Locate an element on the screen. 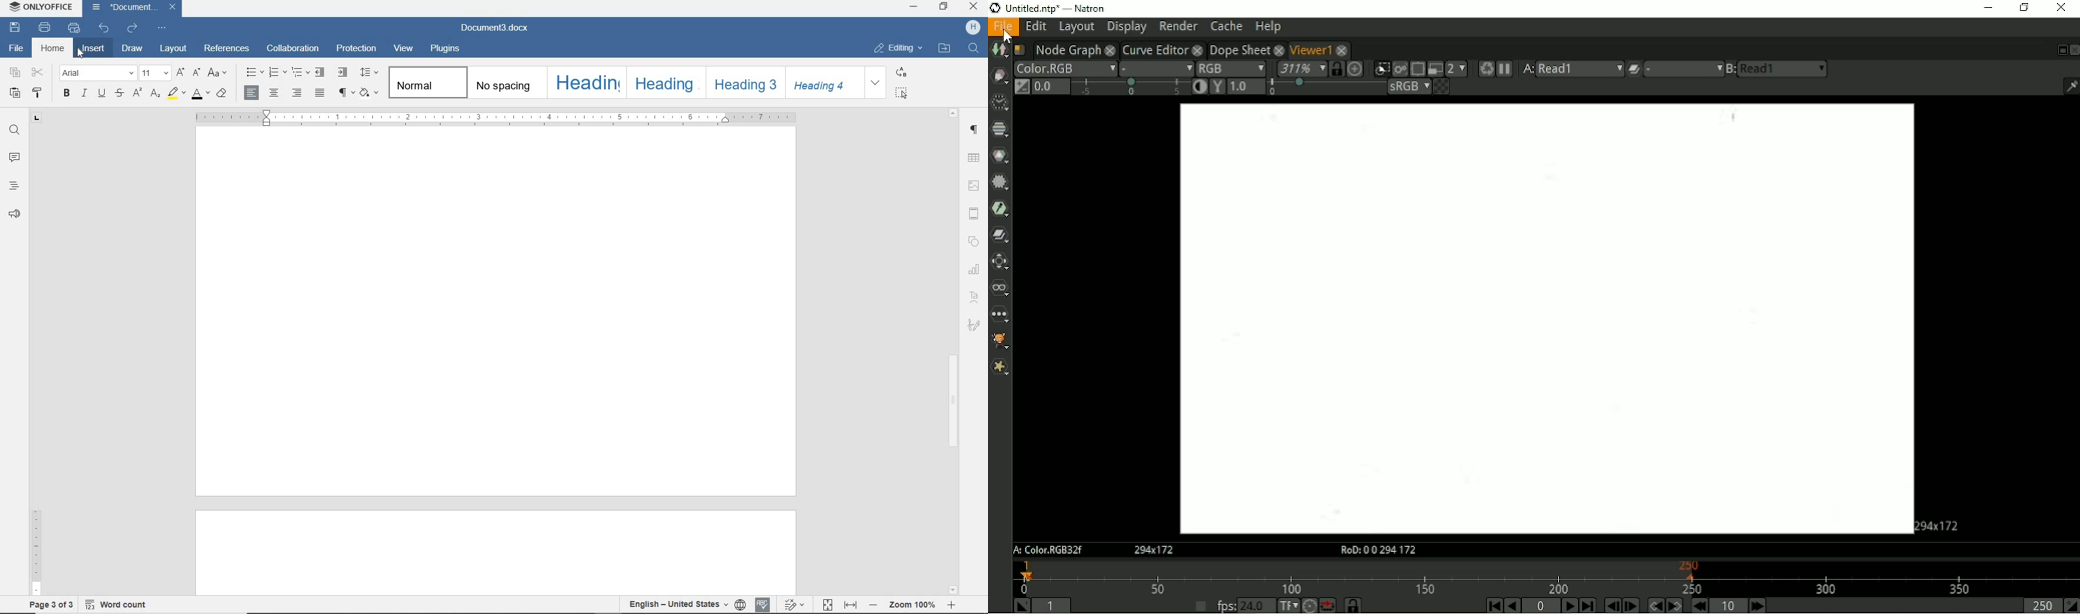  TAB STOP is located at coordinates (38, 119).